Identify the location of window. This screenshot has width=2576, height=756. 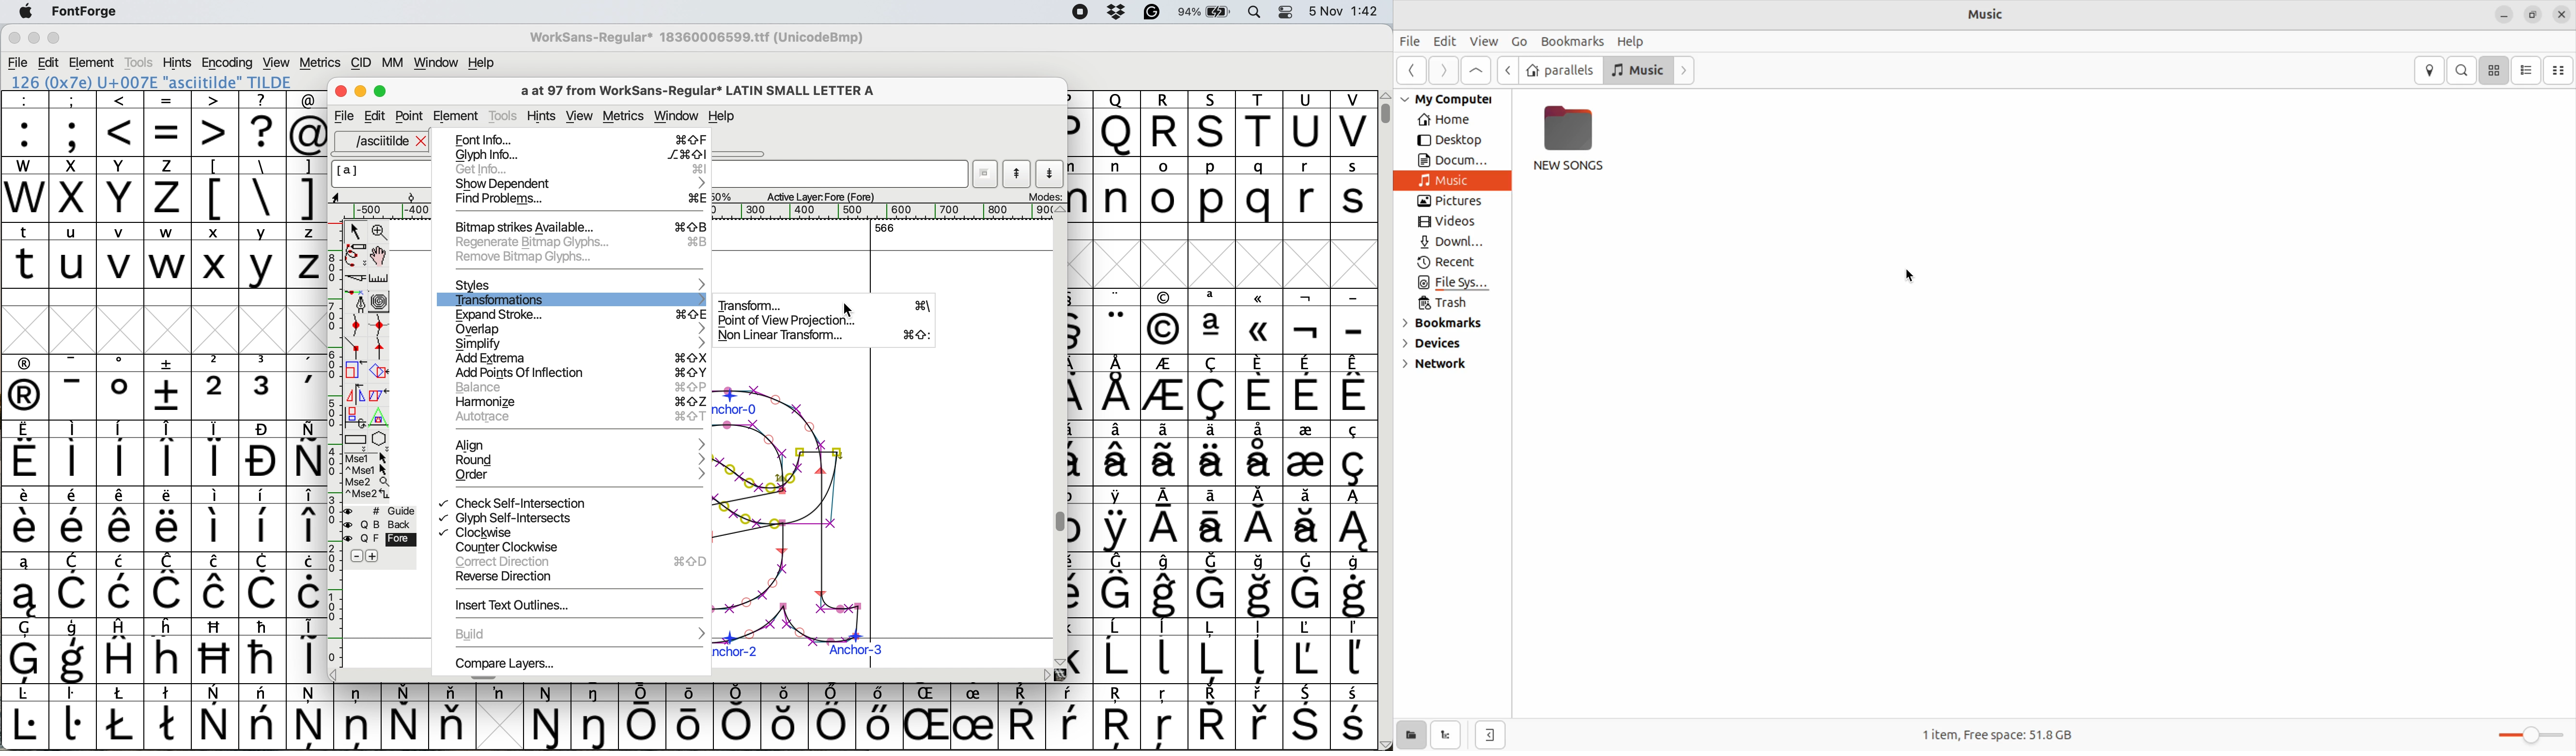
(434, 63).